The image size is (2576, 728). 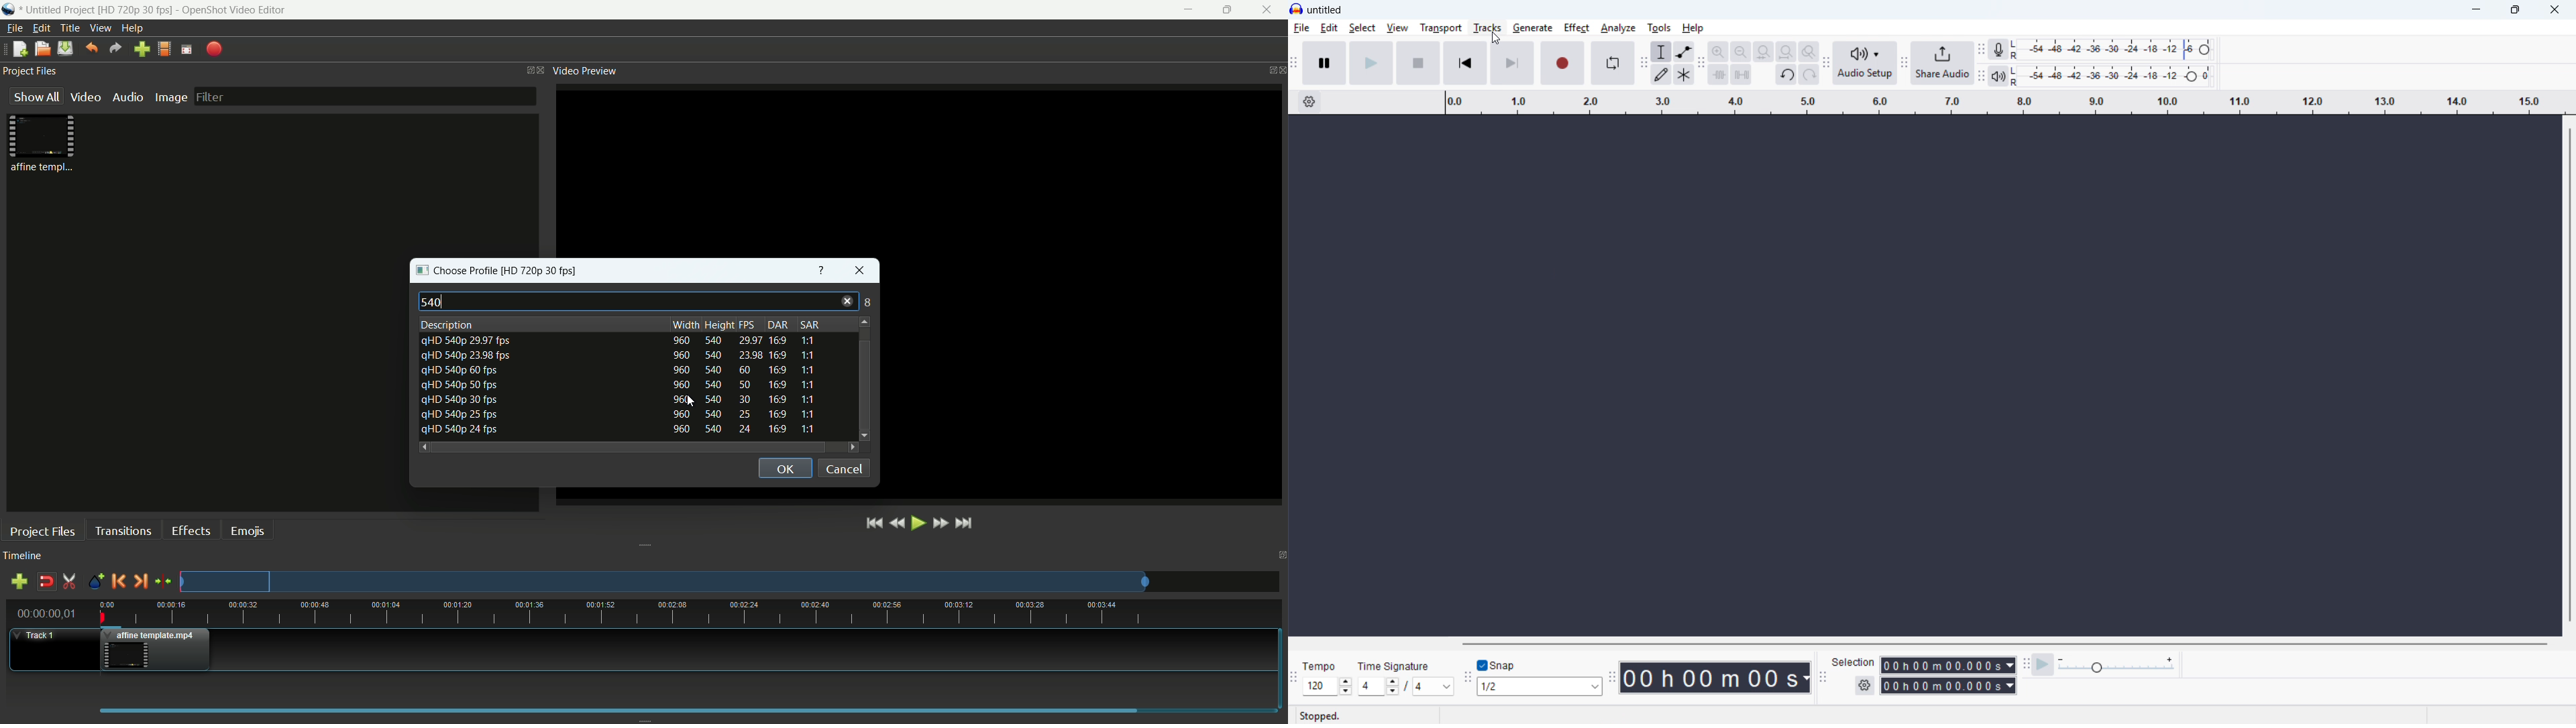 I want to click on Skip to beginning , so click(x=1466, y=64).